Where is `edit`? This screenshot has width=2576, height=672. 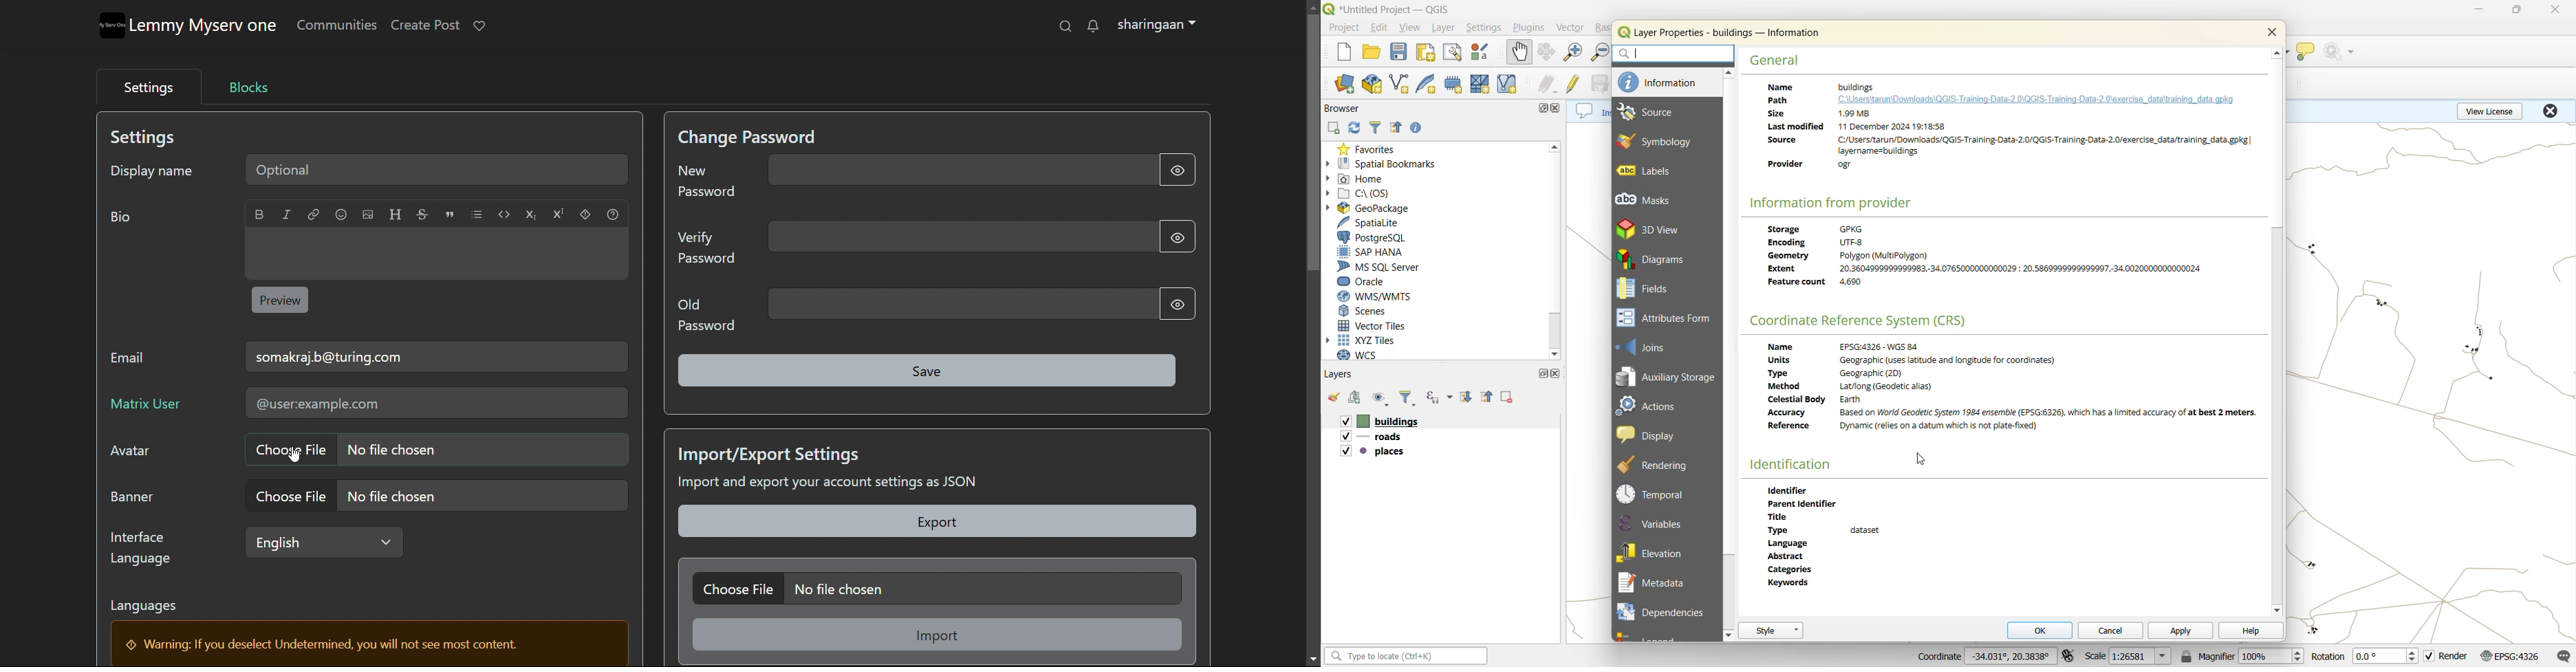
edit is located at coordinates (1379, 27).